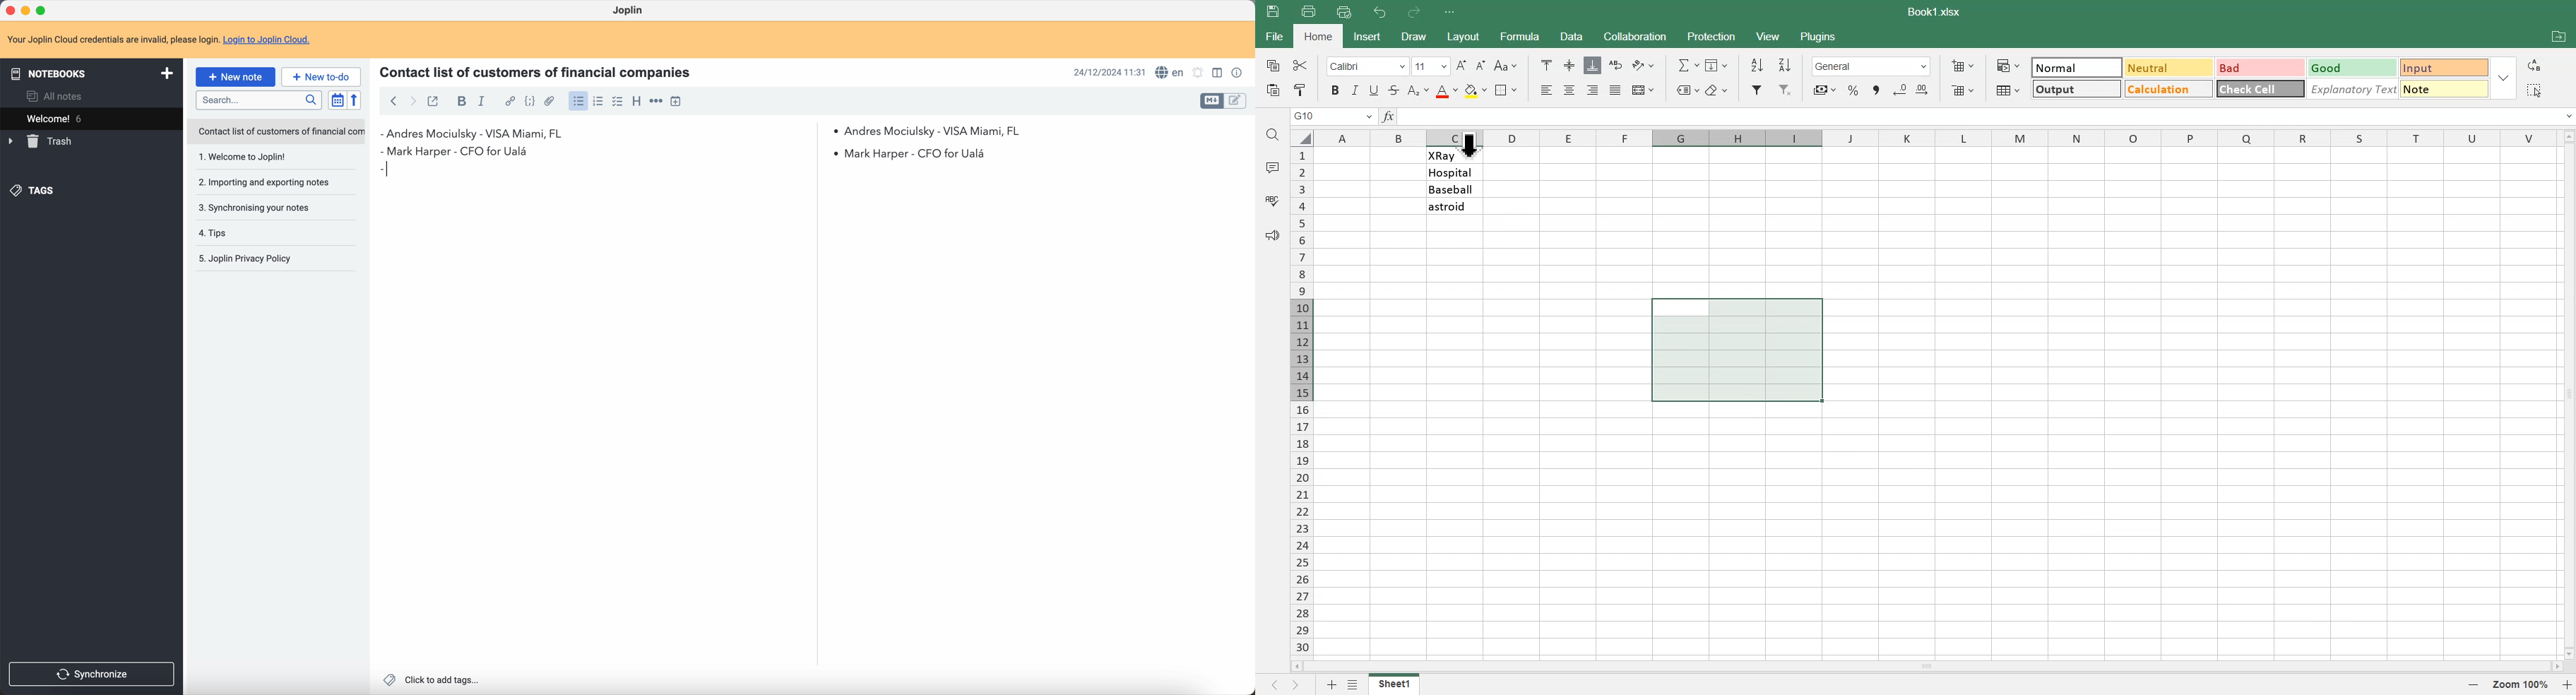 The height and width of the screenshot is (700, 2576). Describe the element at coordinates (1301, 136) in the screenshot. I see `select all` at that location.